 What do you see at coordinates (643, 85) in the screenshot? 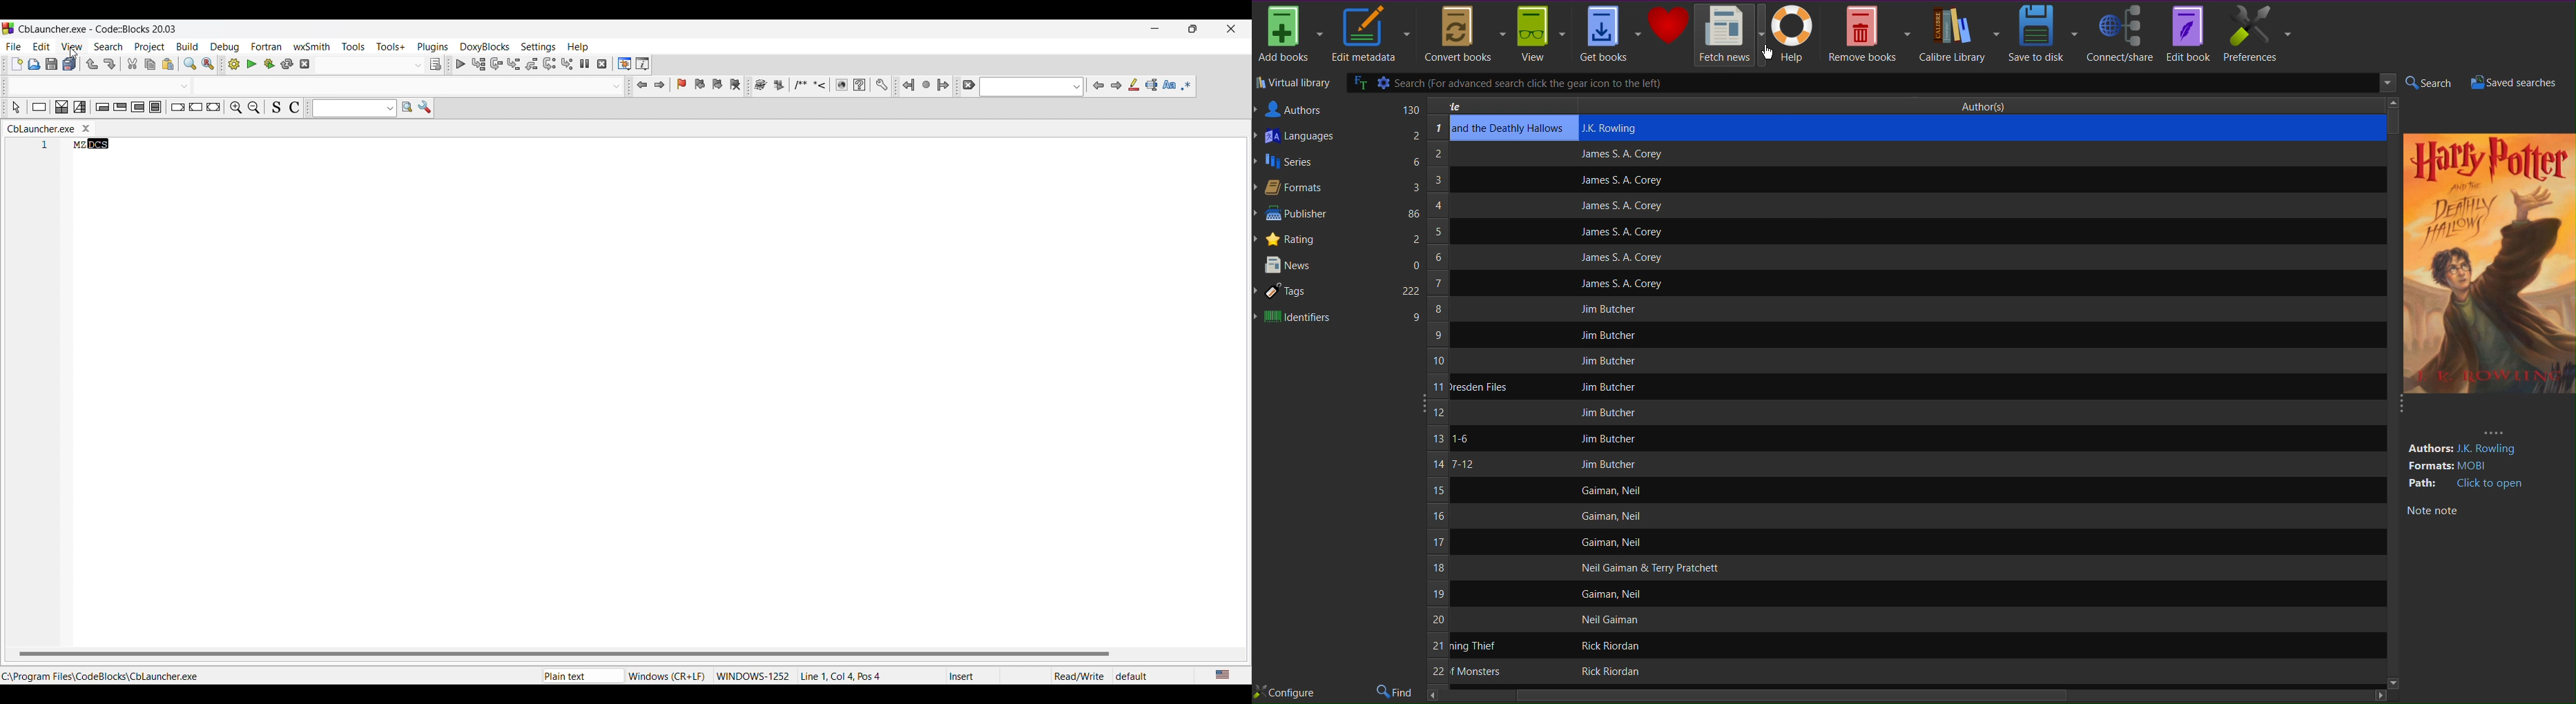
I see `Jump back` at bounding box center [643, 85].